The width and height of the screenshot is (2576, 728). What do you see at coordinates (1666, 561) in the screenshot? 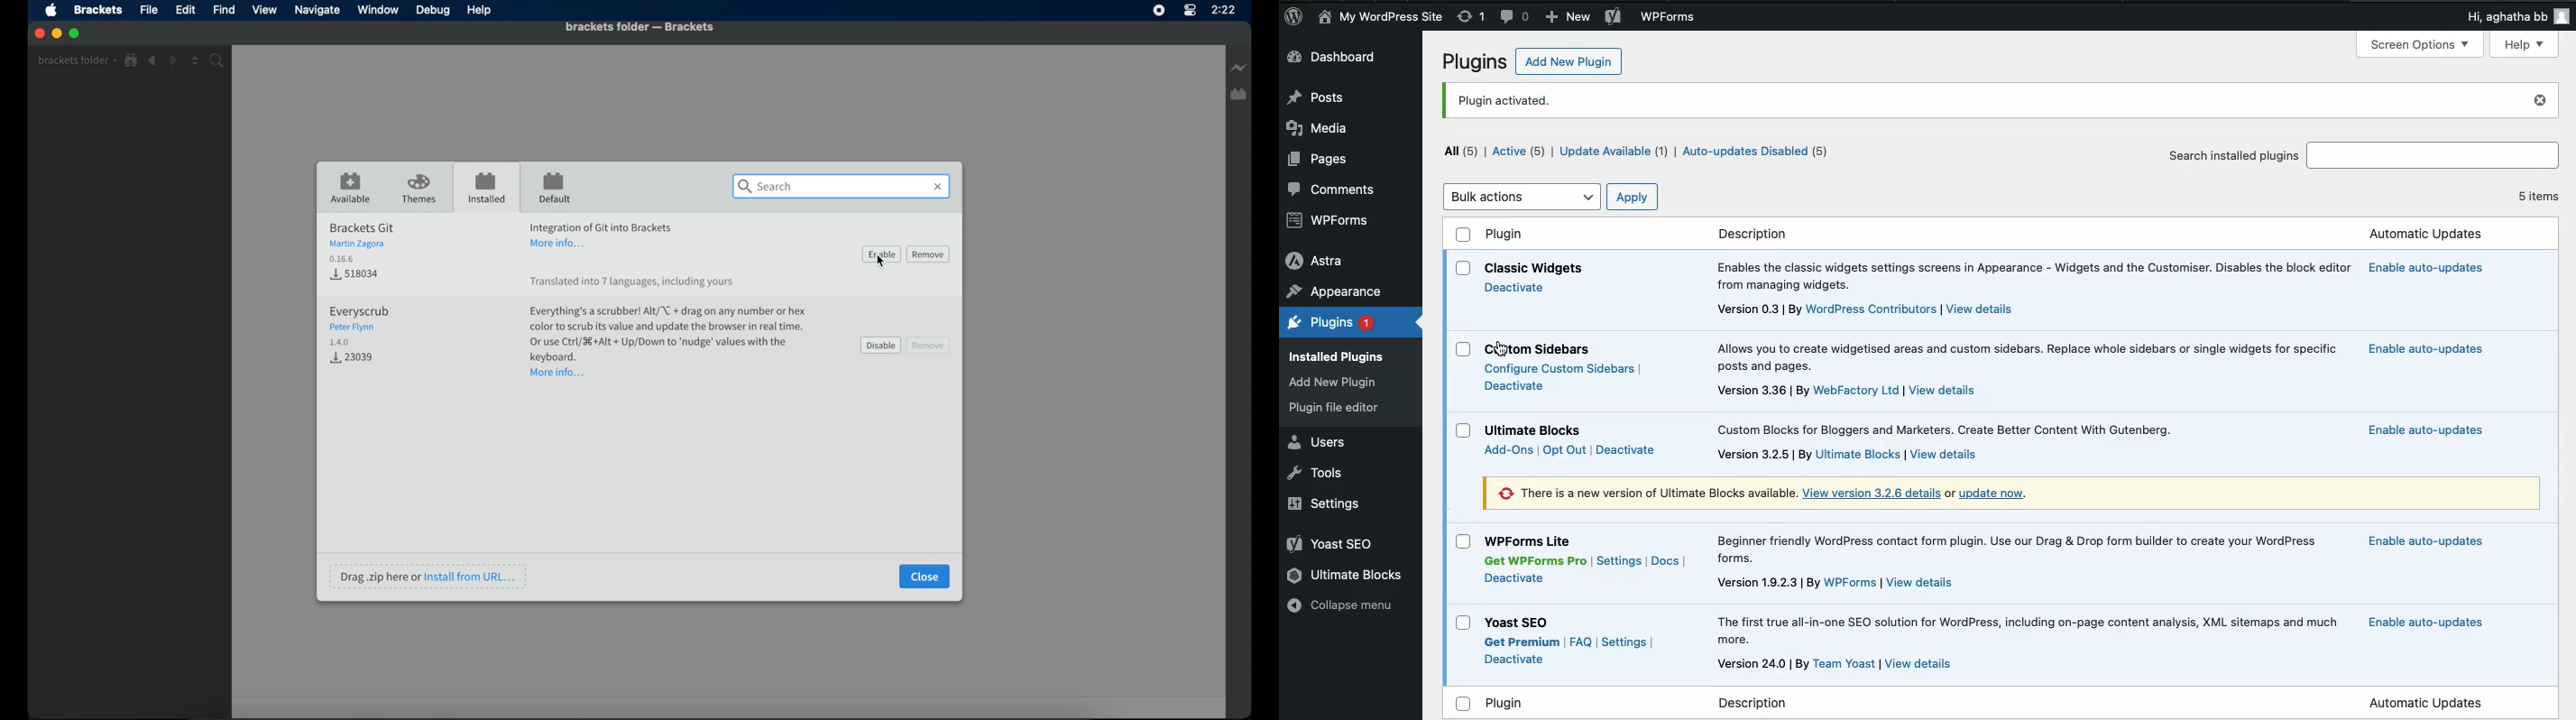
I see `Docs` at bounding box center [1666, 561].